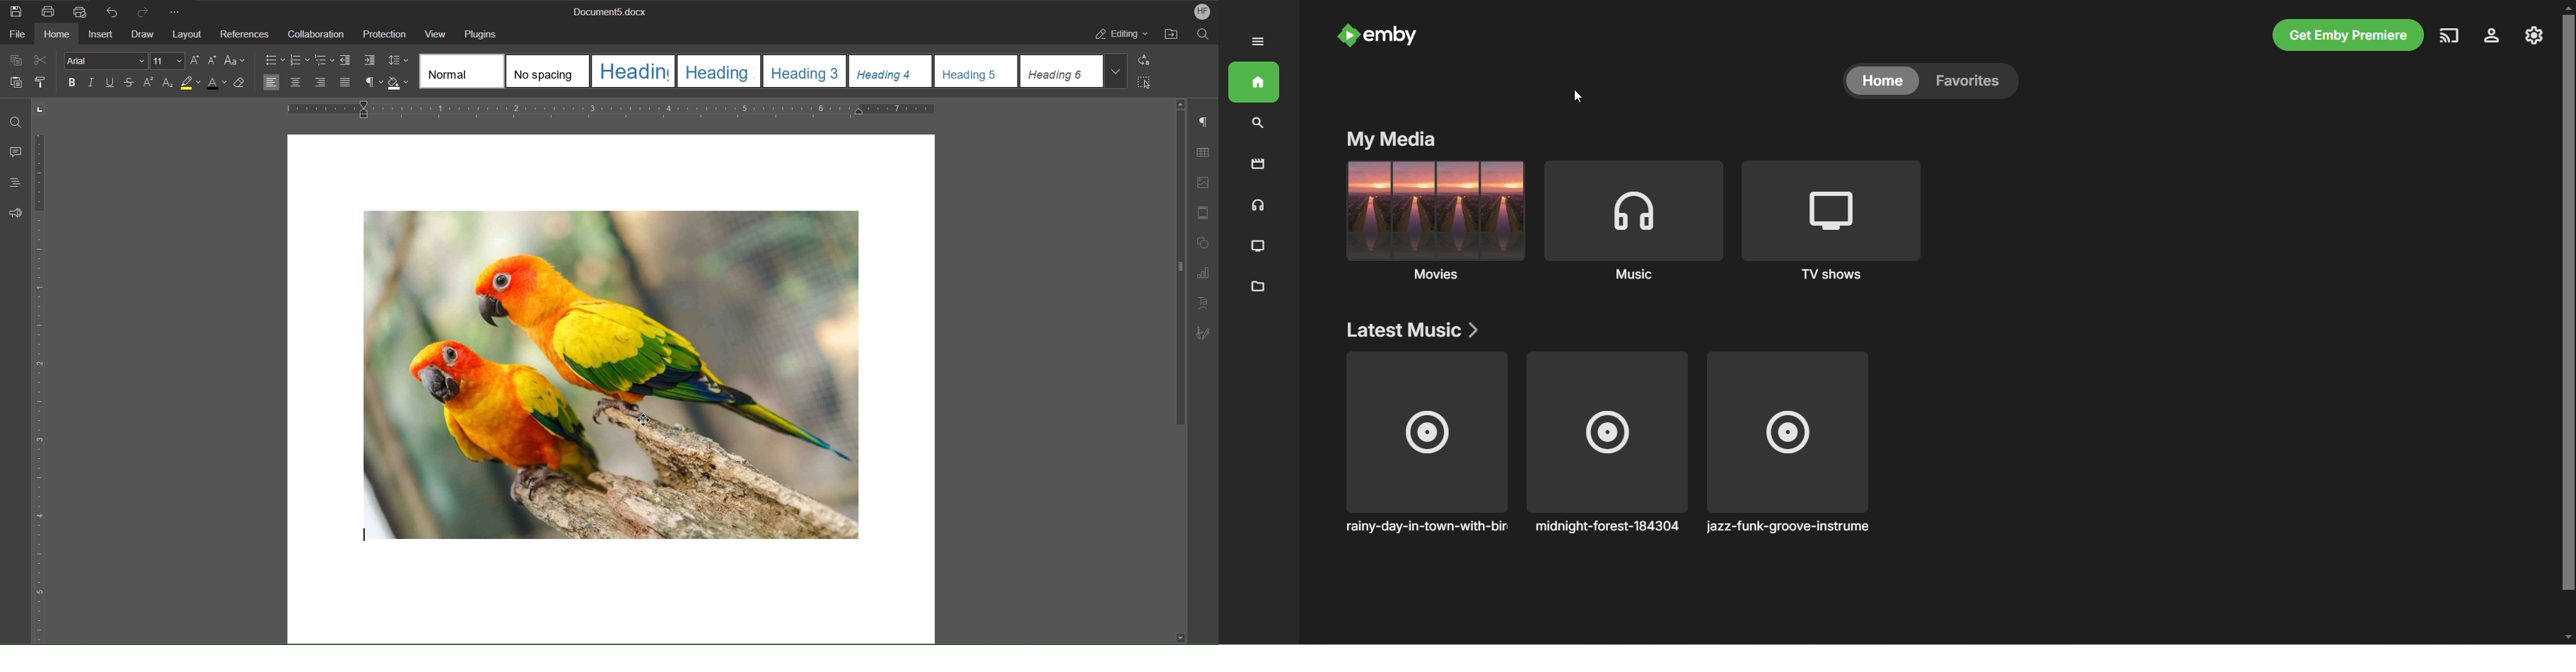 This screenshot has width=2576, height=672. Describe the element at coordinates (2493, 38) in the screenshot. I see `settings` at that location.